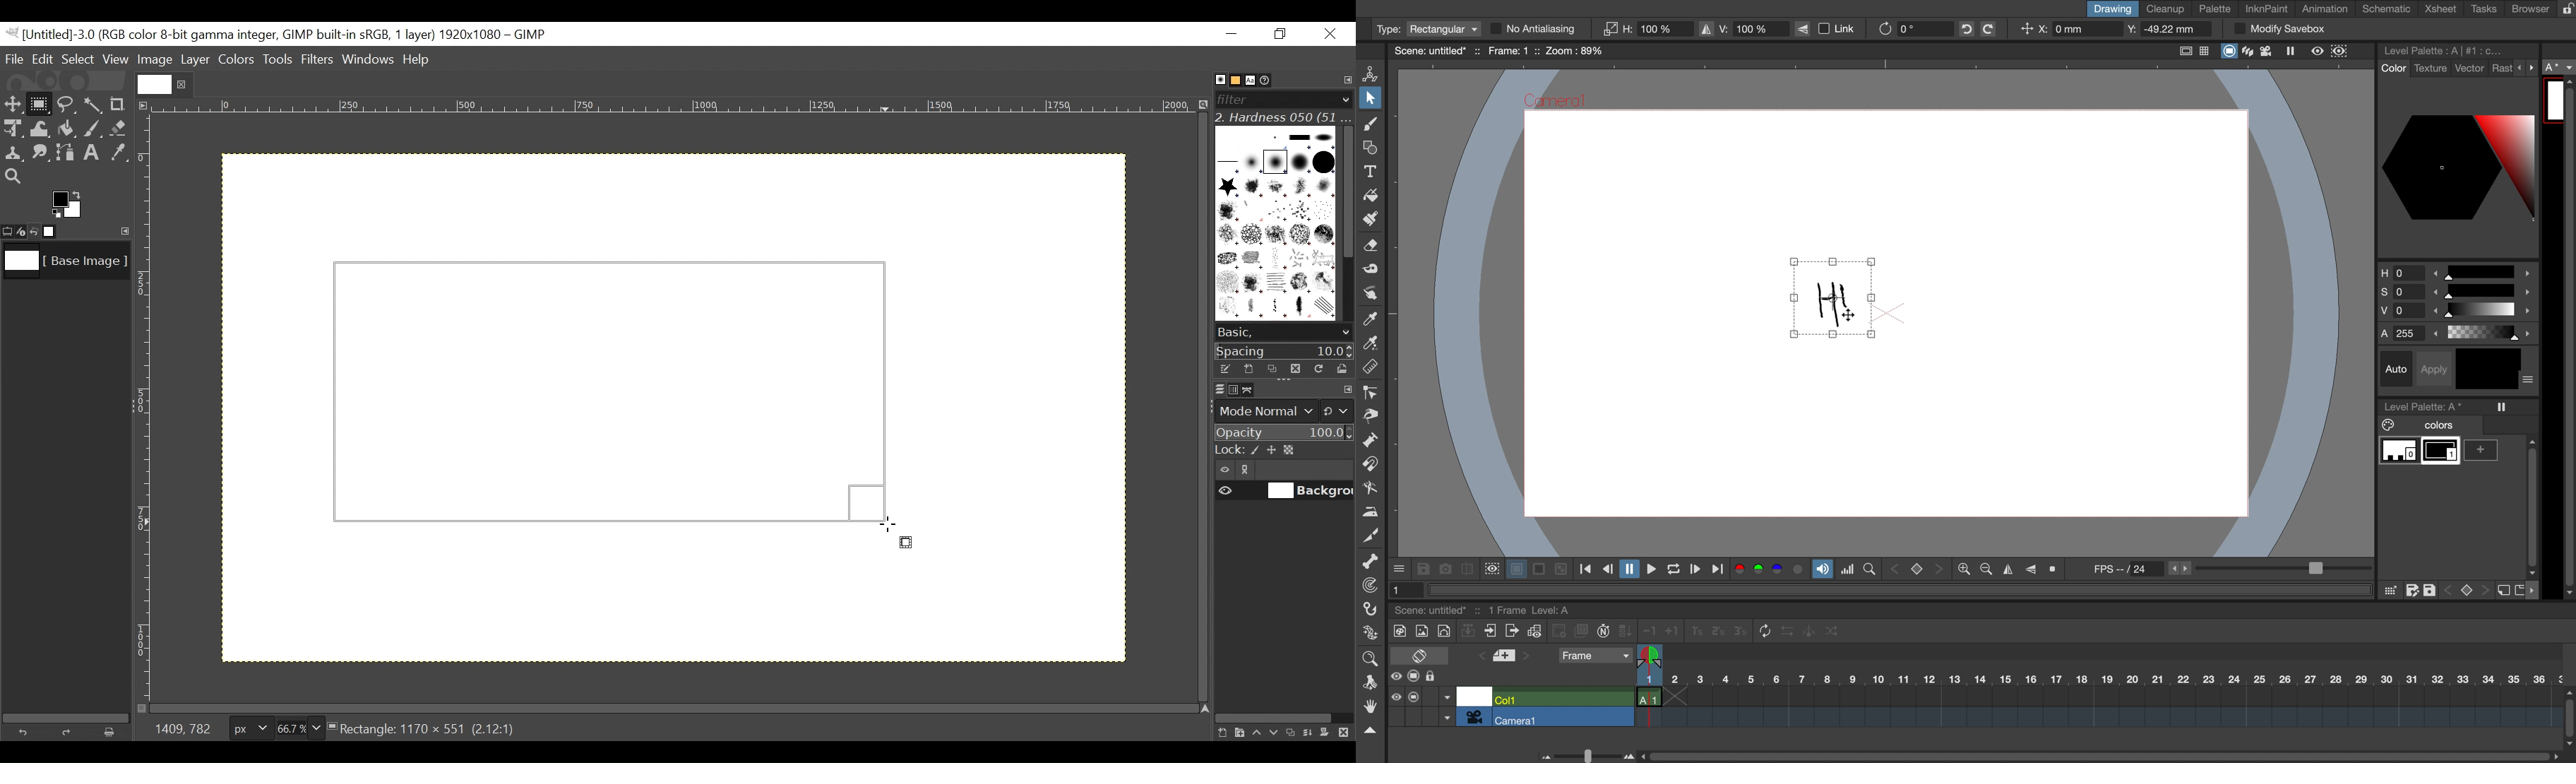  Describe the element at coordinates (1370, 193) in the screenshot. I see `fill tool` at that location.